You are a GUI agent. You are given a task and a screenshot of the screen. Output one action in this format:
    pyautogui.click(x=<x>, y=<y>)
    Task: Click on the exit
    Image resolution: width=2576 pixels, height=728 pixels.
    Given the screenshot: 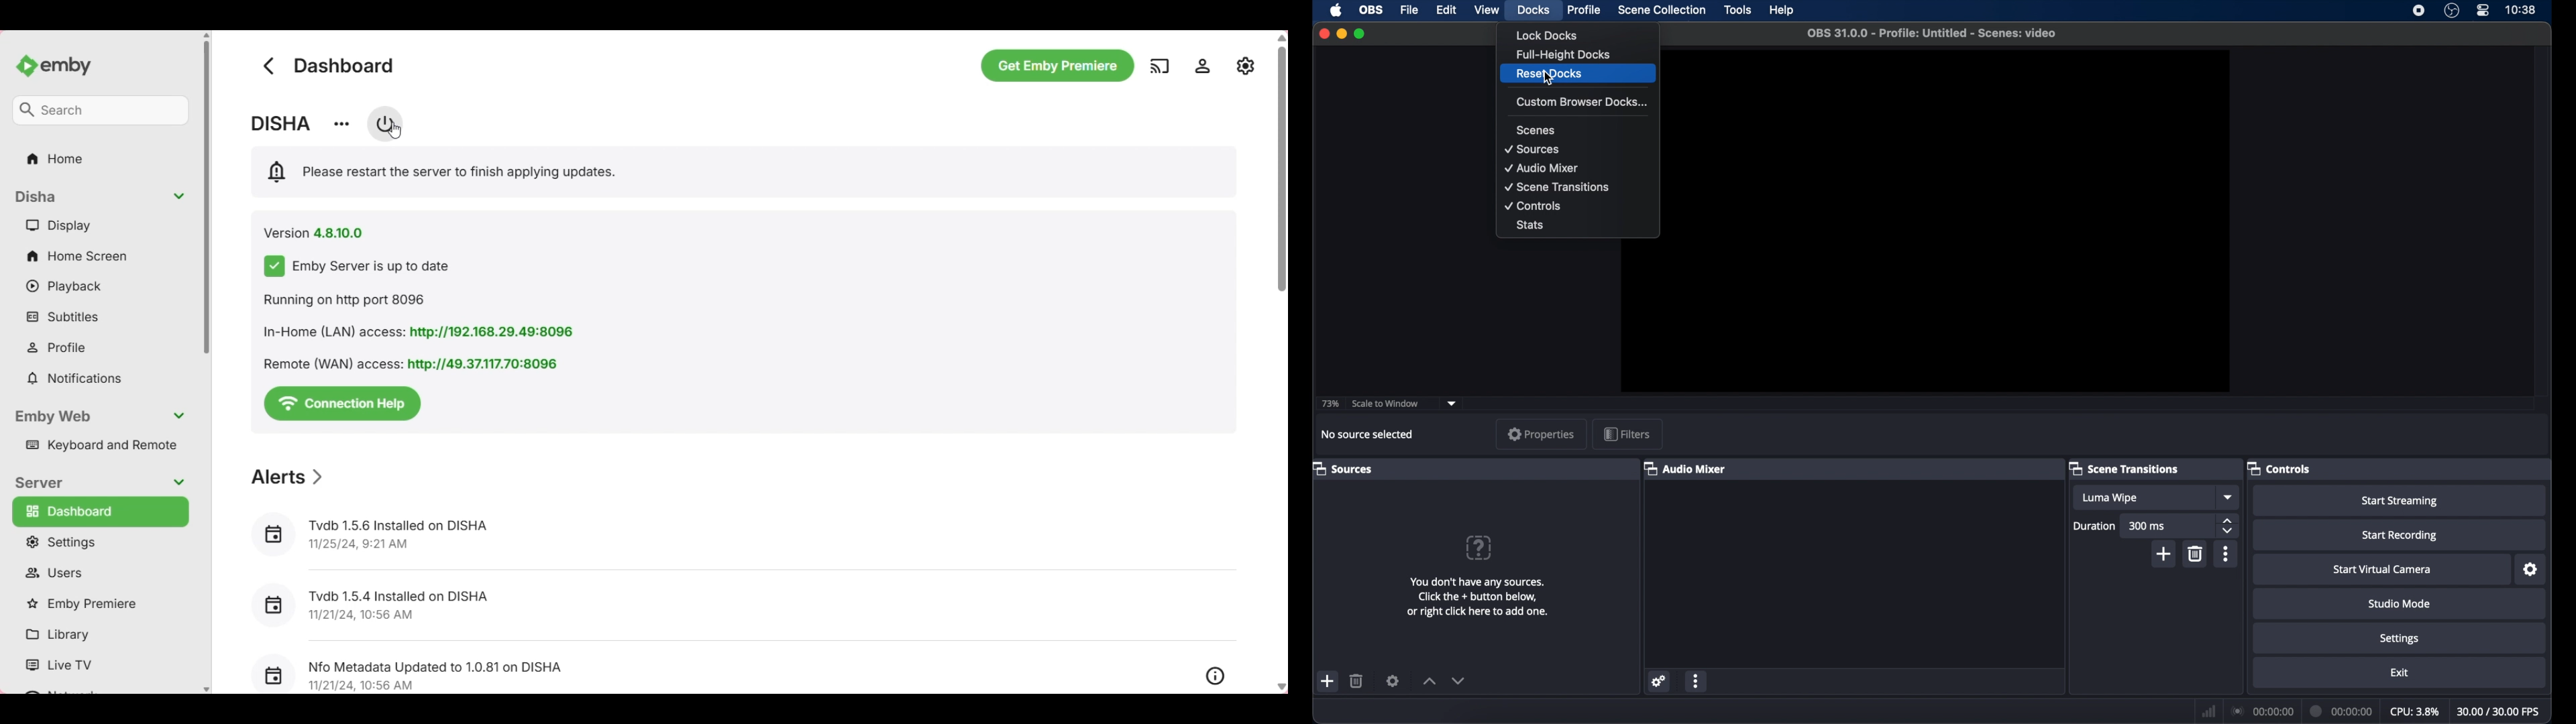 What is the action you would take?
    pyautogui.click(x=2400, y=673)
    